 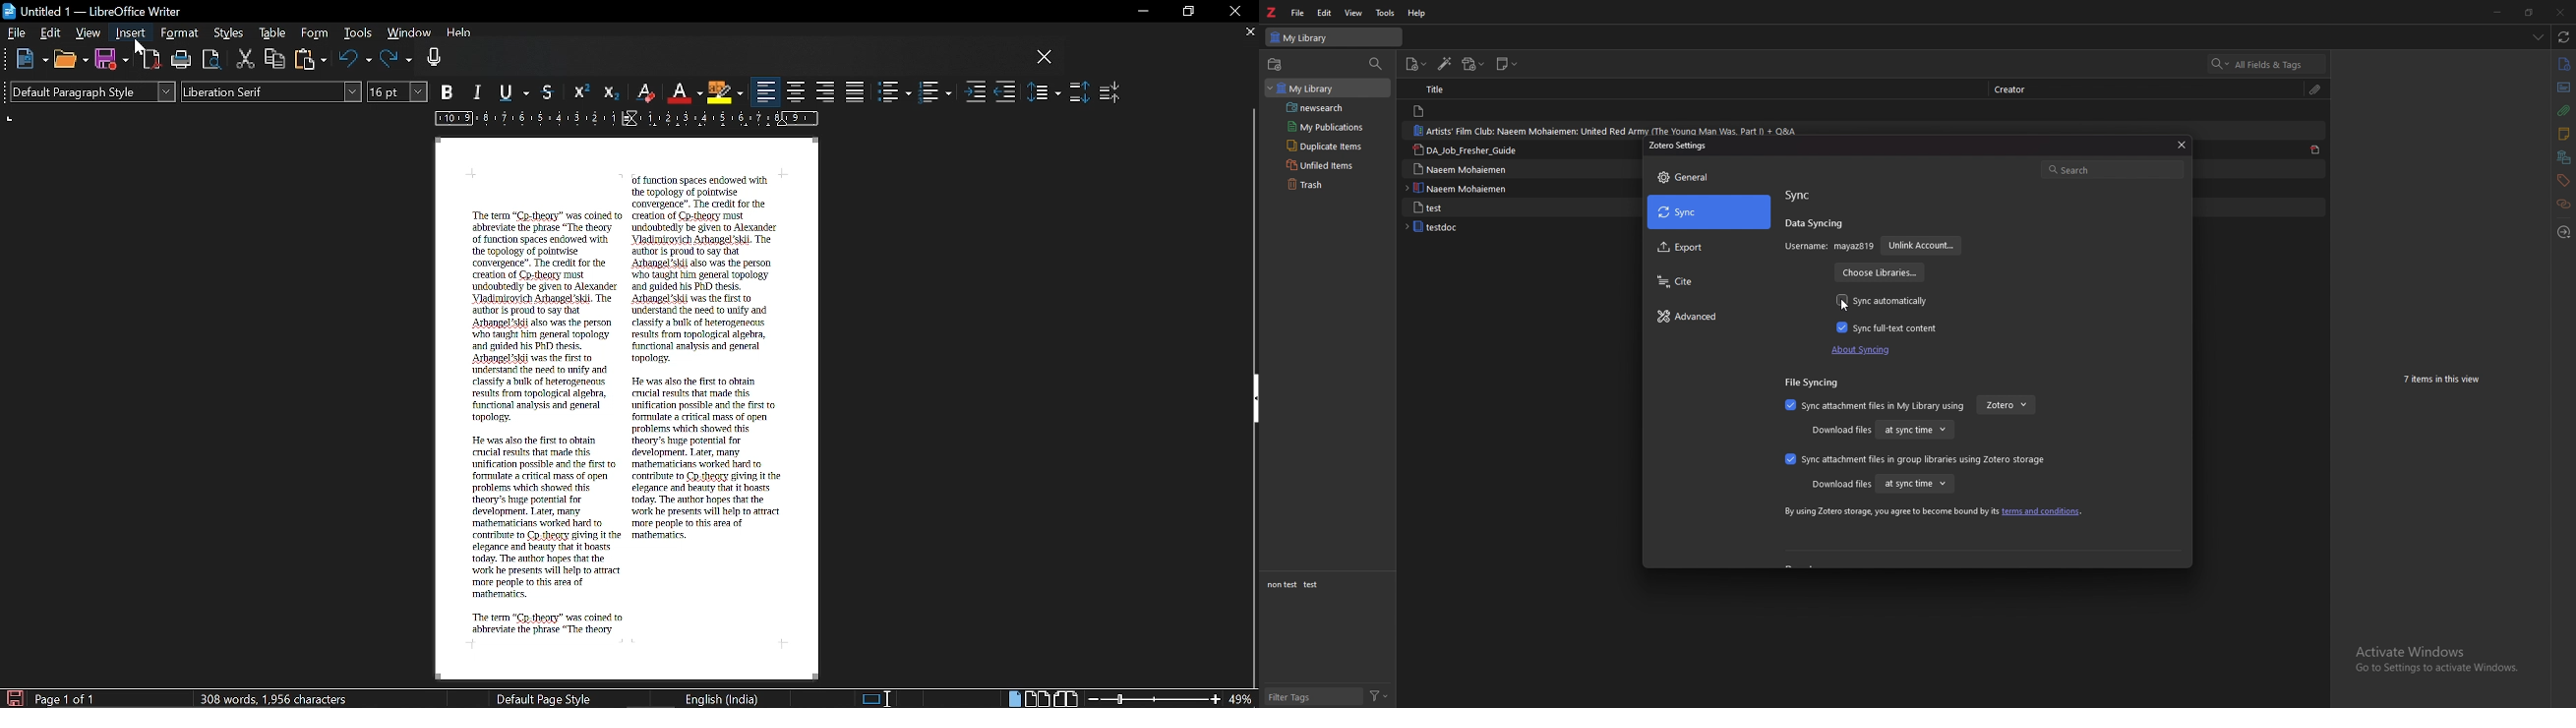 What do you see at coordinates (724, 91) in the screenshot?
I see `Highlight` at bounding box center [724, 91].